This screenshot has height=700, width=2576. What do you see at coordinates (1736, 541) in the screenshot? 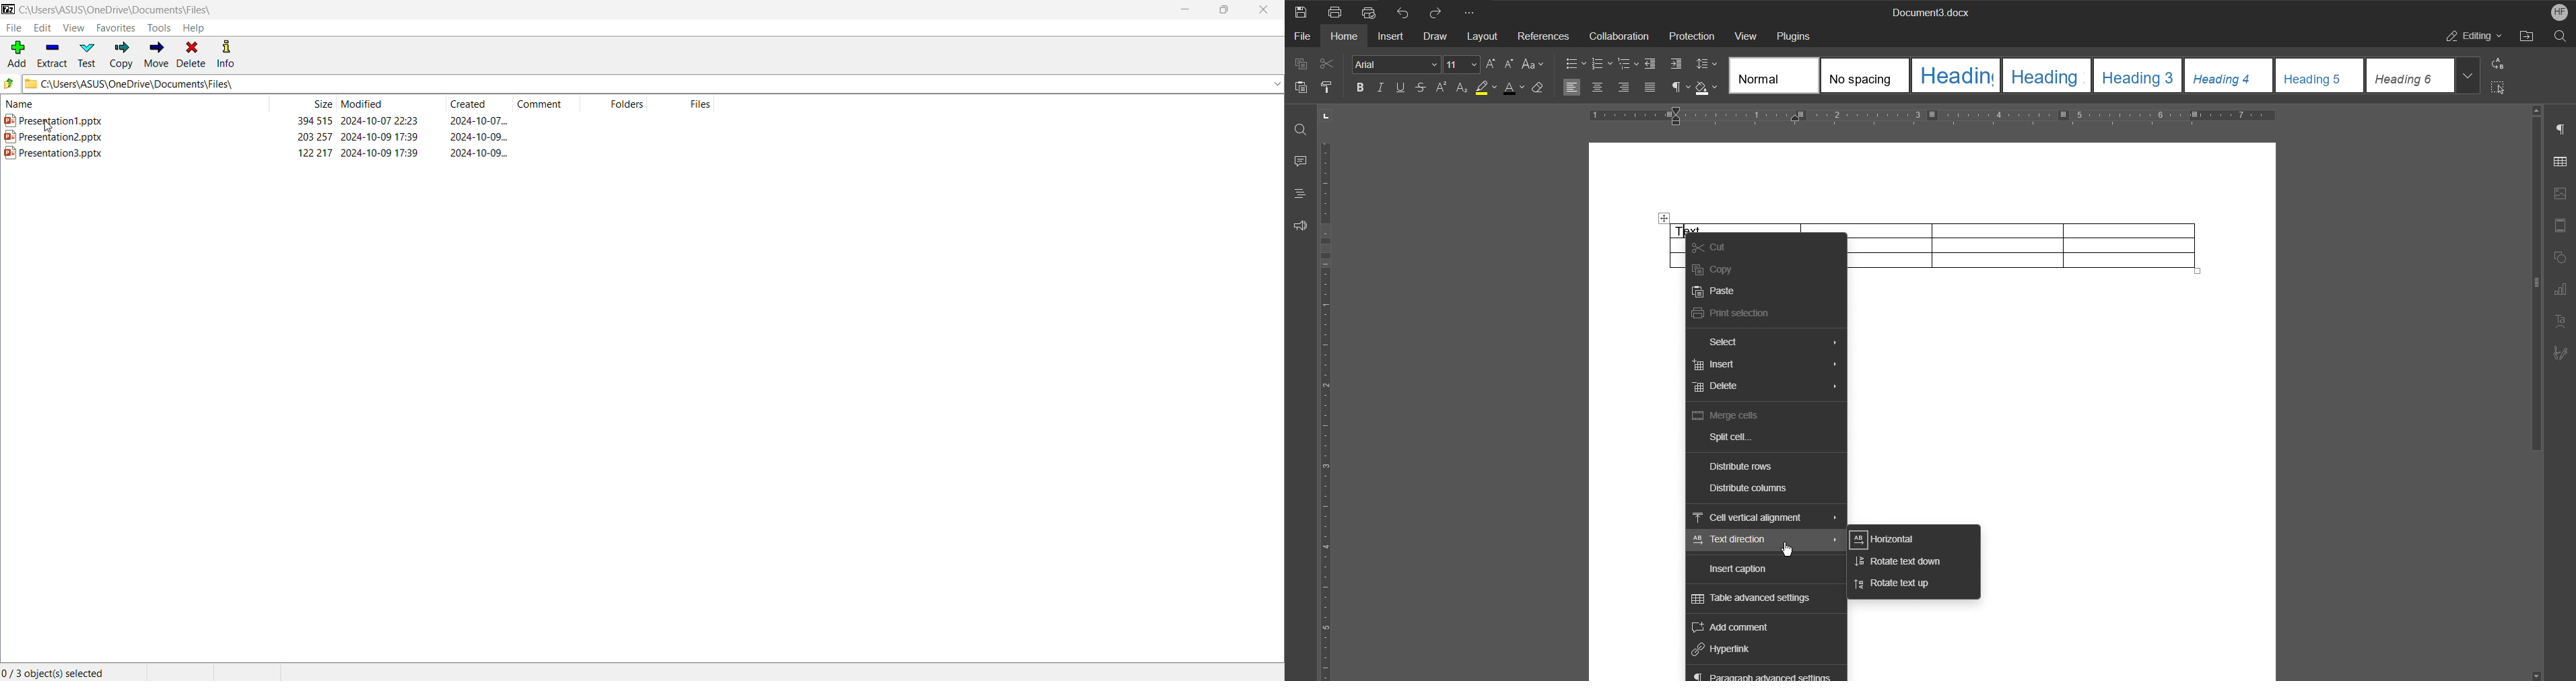
I see `Text direction` at bounding box center [1736, 541].